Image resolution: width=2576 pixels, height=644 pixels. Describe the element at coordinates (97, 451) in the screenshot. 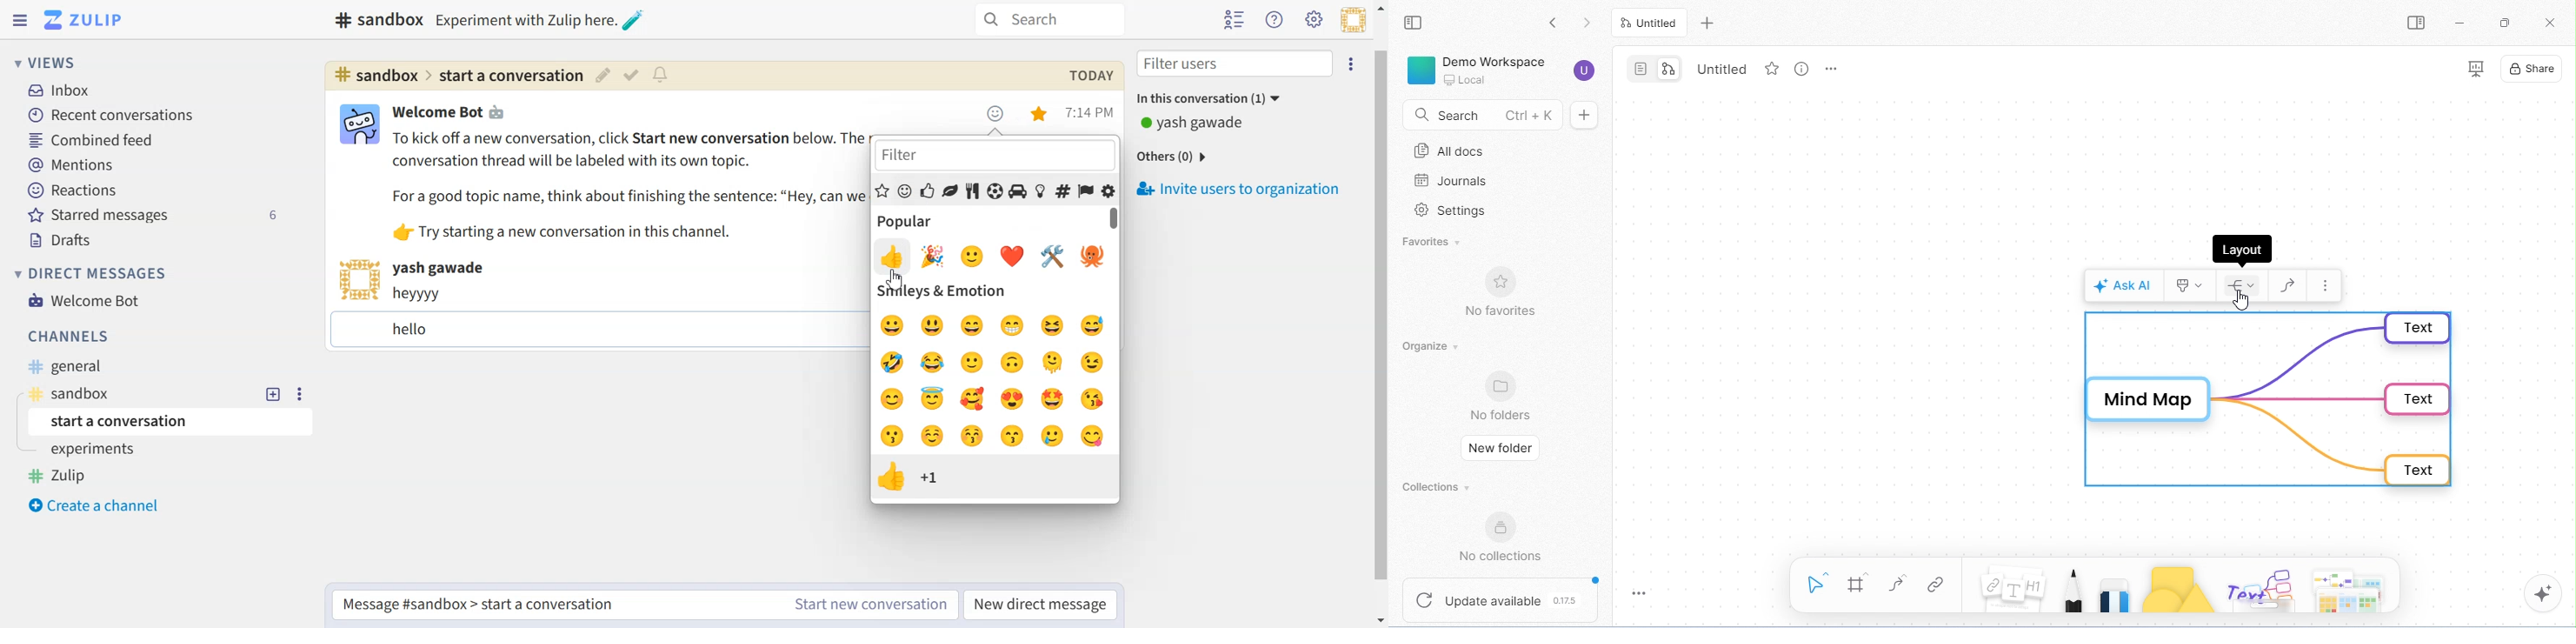

I see `experiments` at that location.